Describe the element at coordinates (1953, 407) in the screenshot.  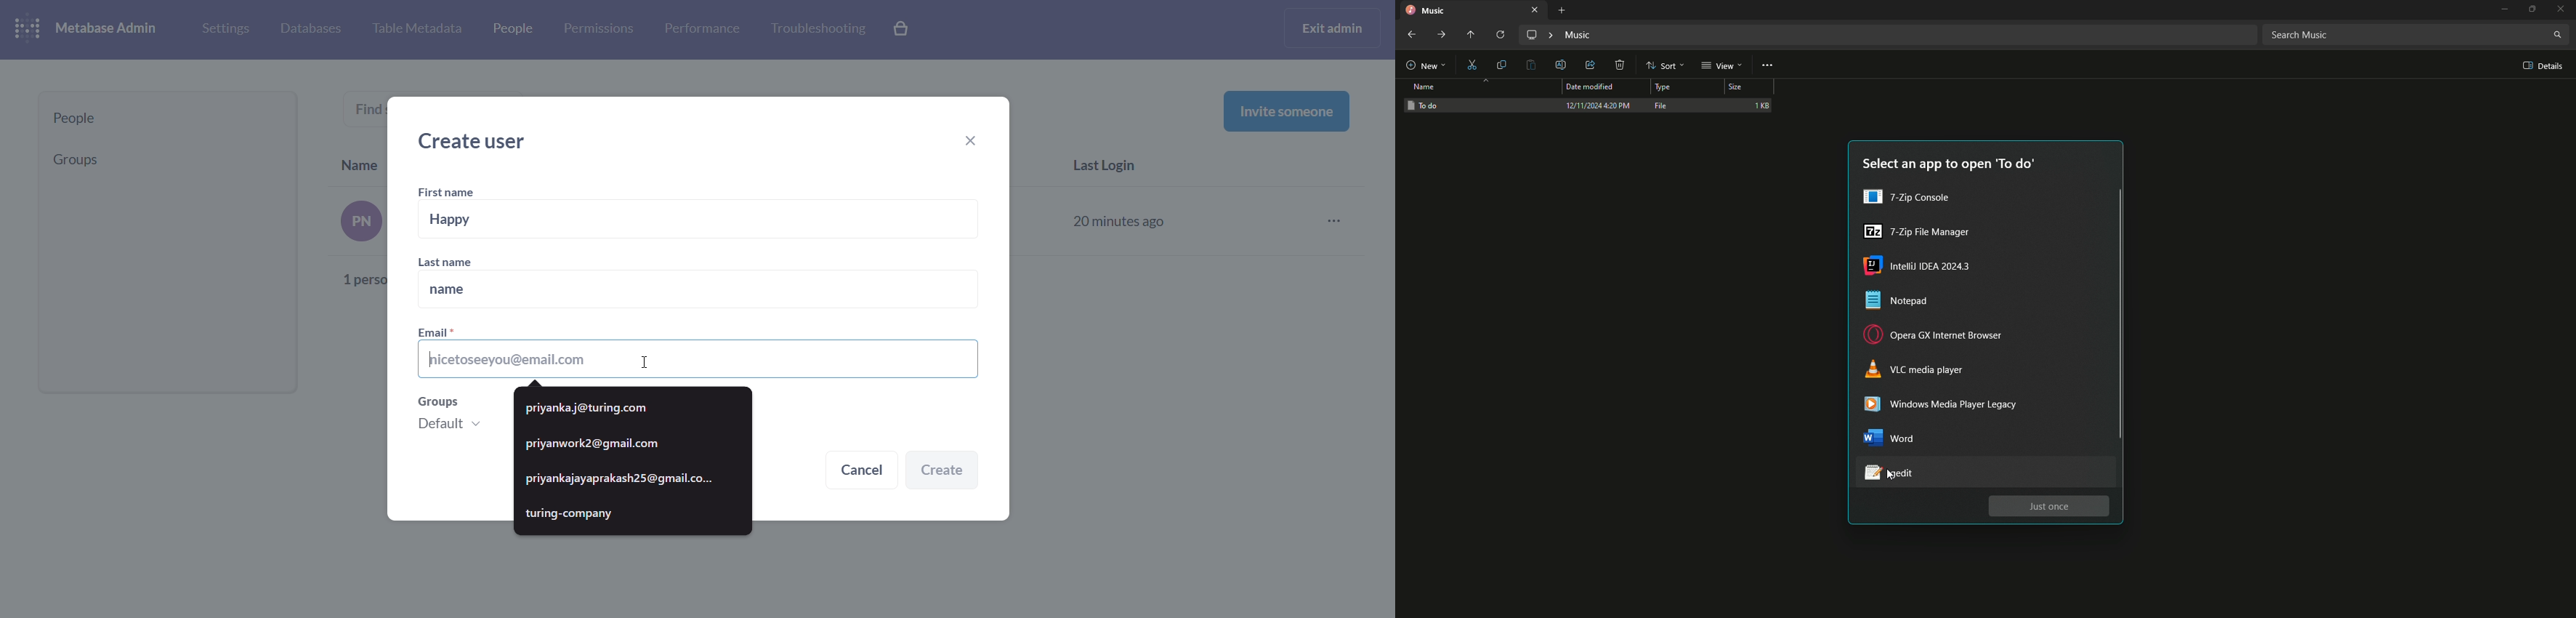
I see `Windows Media ` at that location.